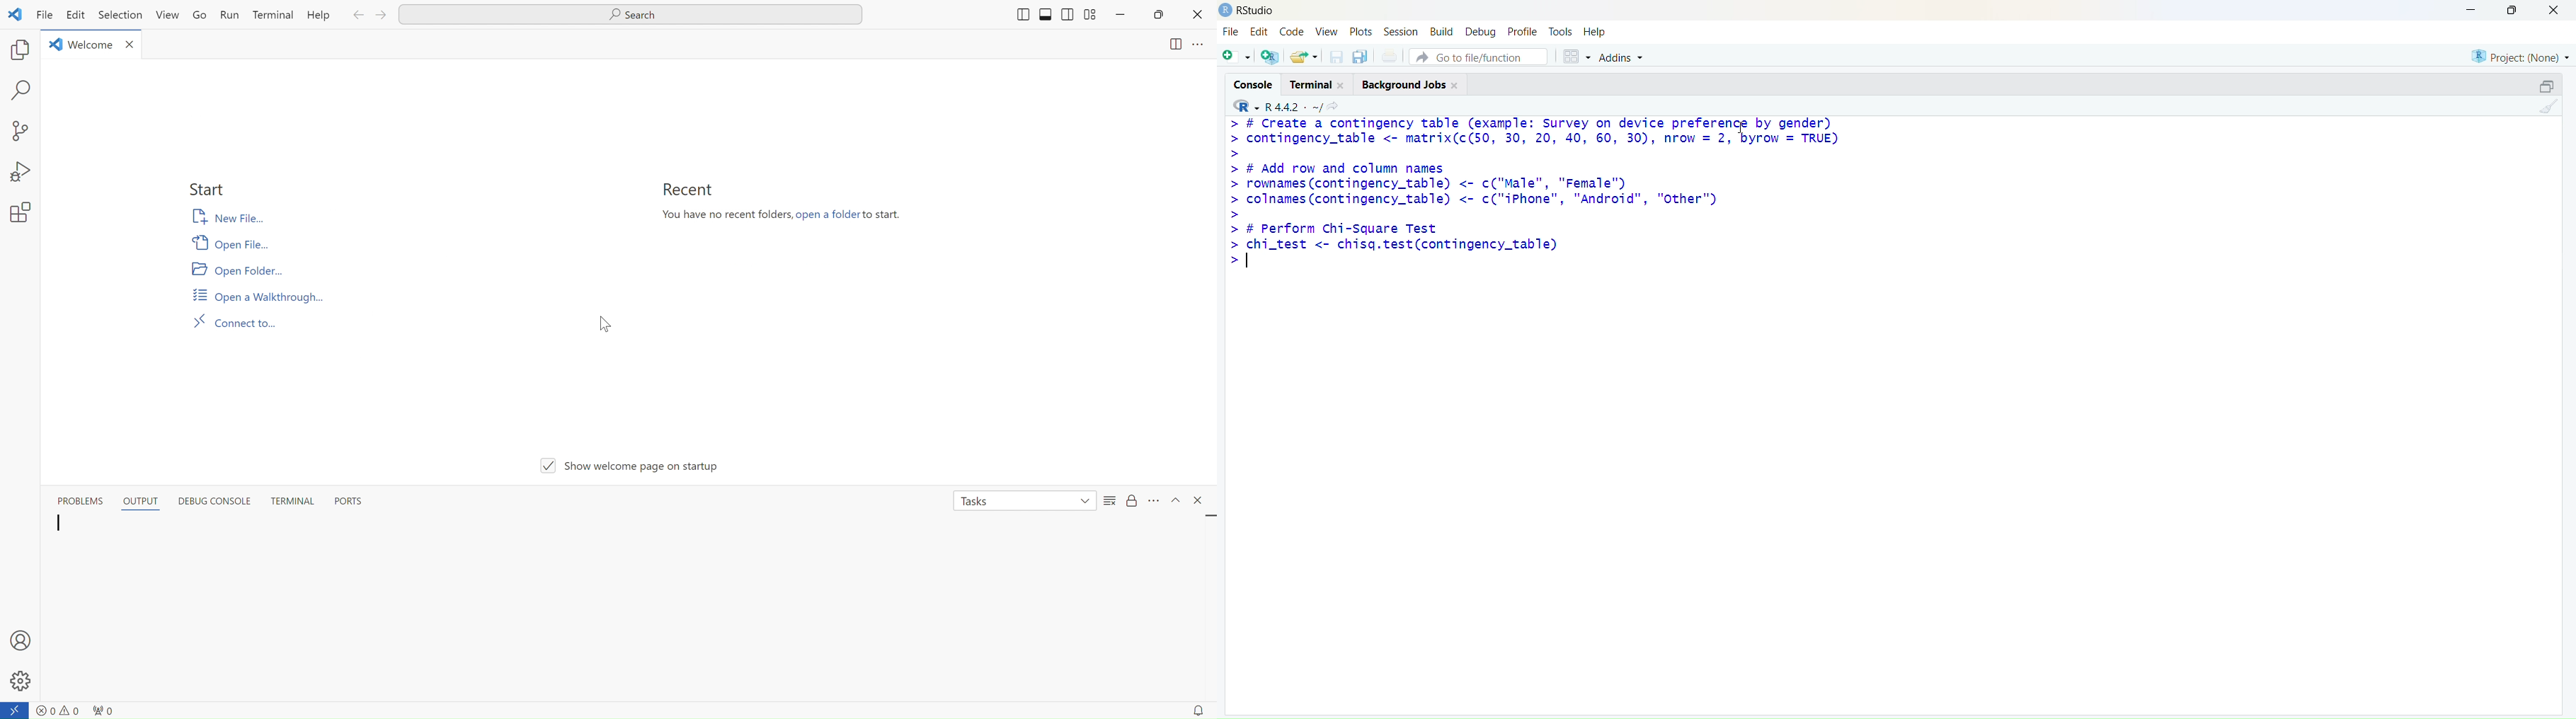 The image size is (2576, 728). I want to click on project (none), so click(2520, 57).